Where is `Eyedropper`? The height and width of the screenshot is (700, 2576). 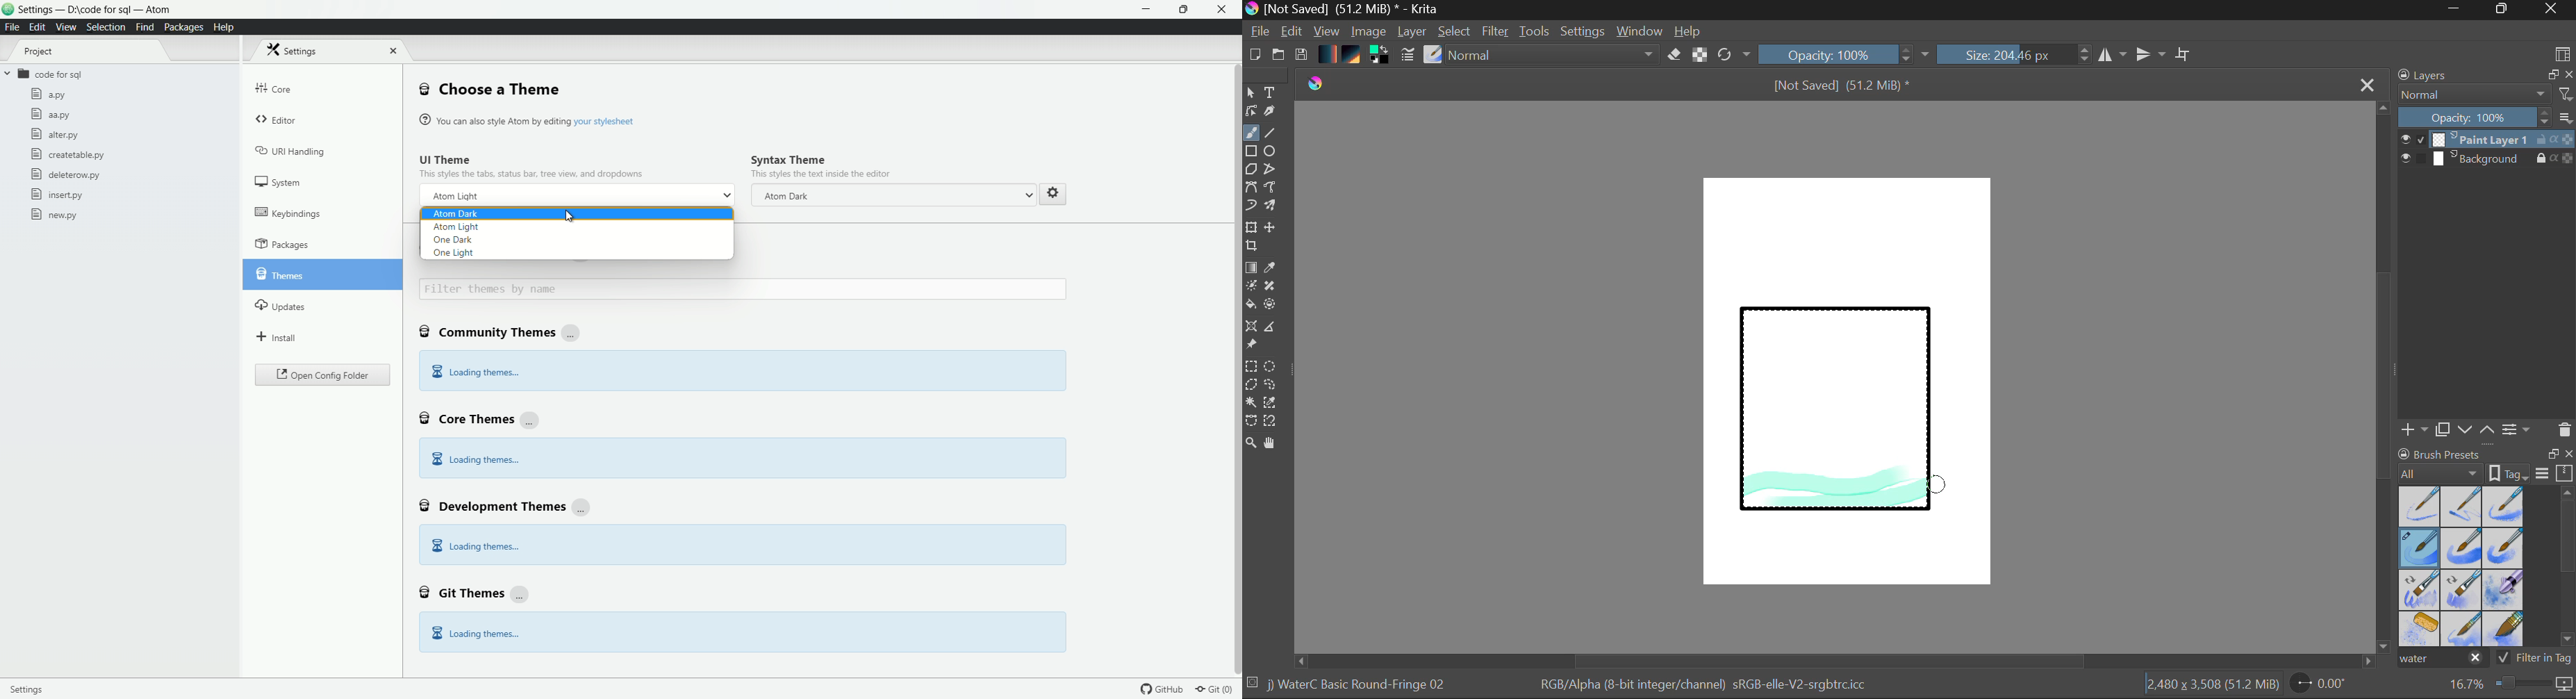 Eyedropper is located at coordinates (1273, 268).